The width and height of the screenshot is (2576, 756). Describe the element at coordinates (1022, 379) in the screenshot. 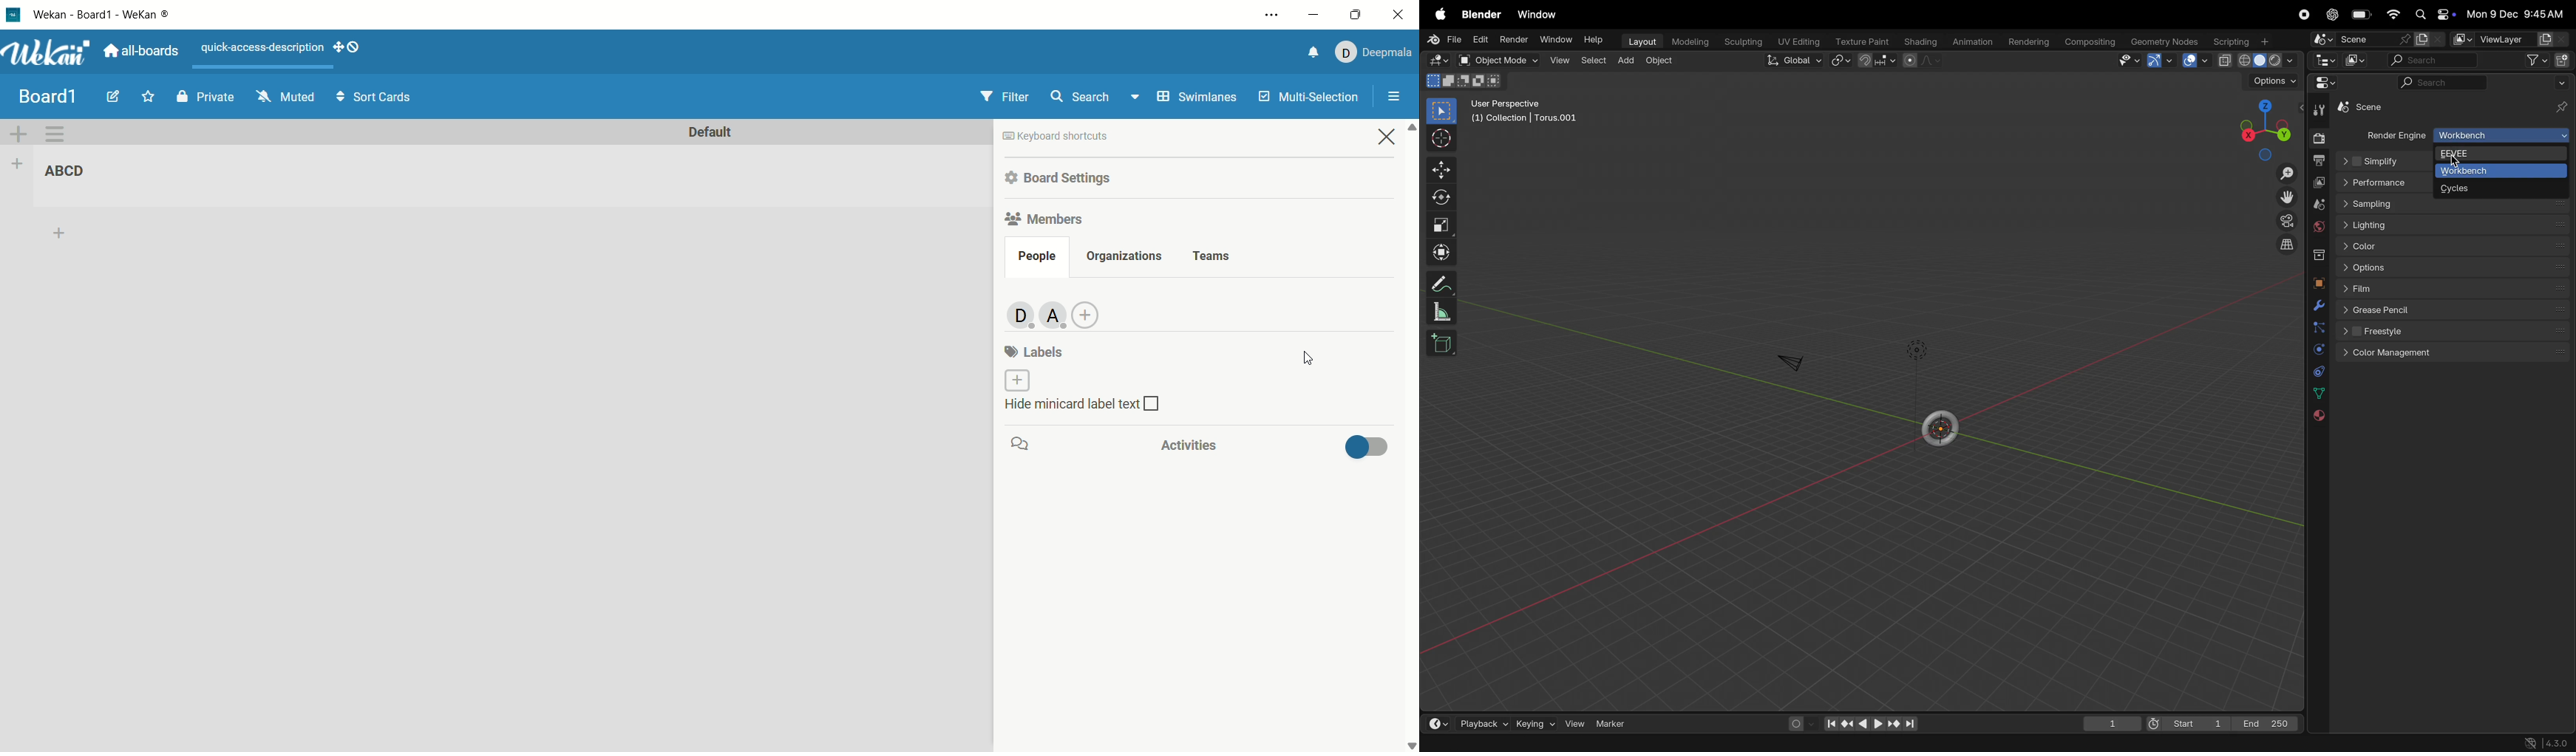

I see `add` at that location.